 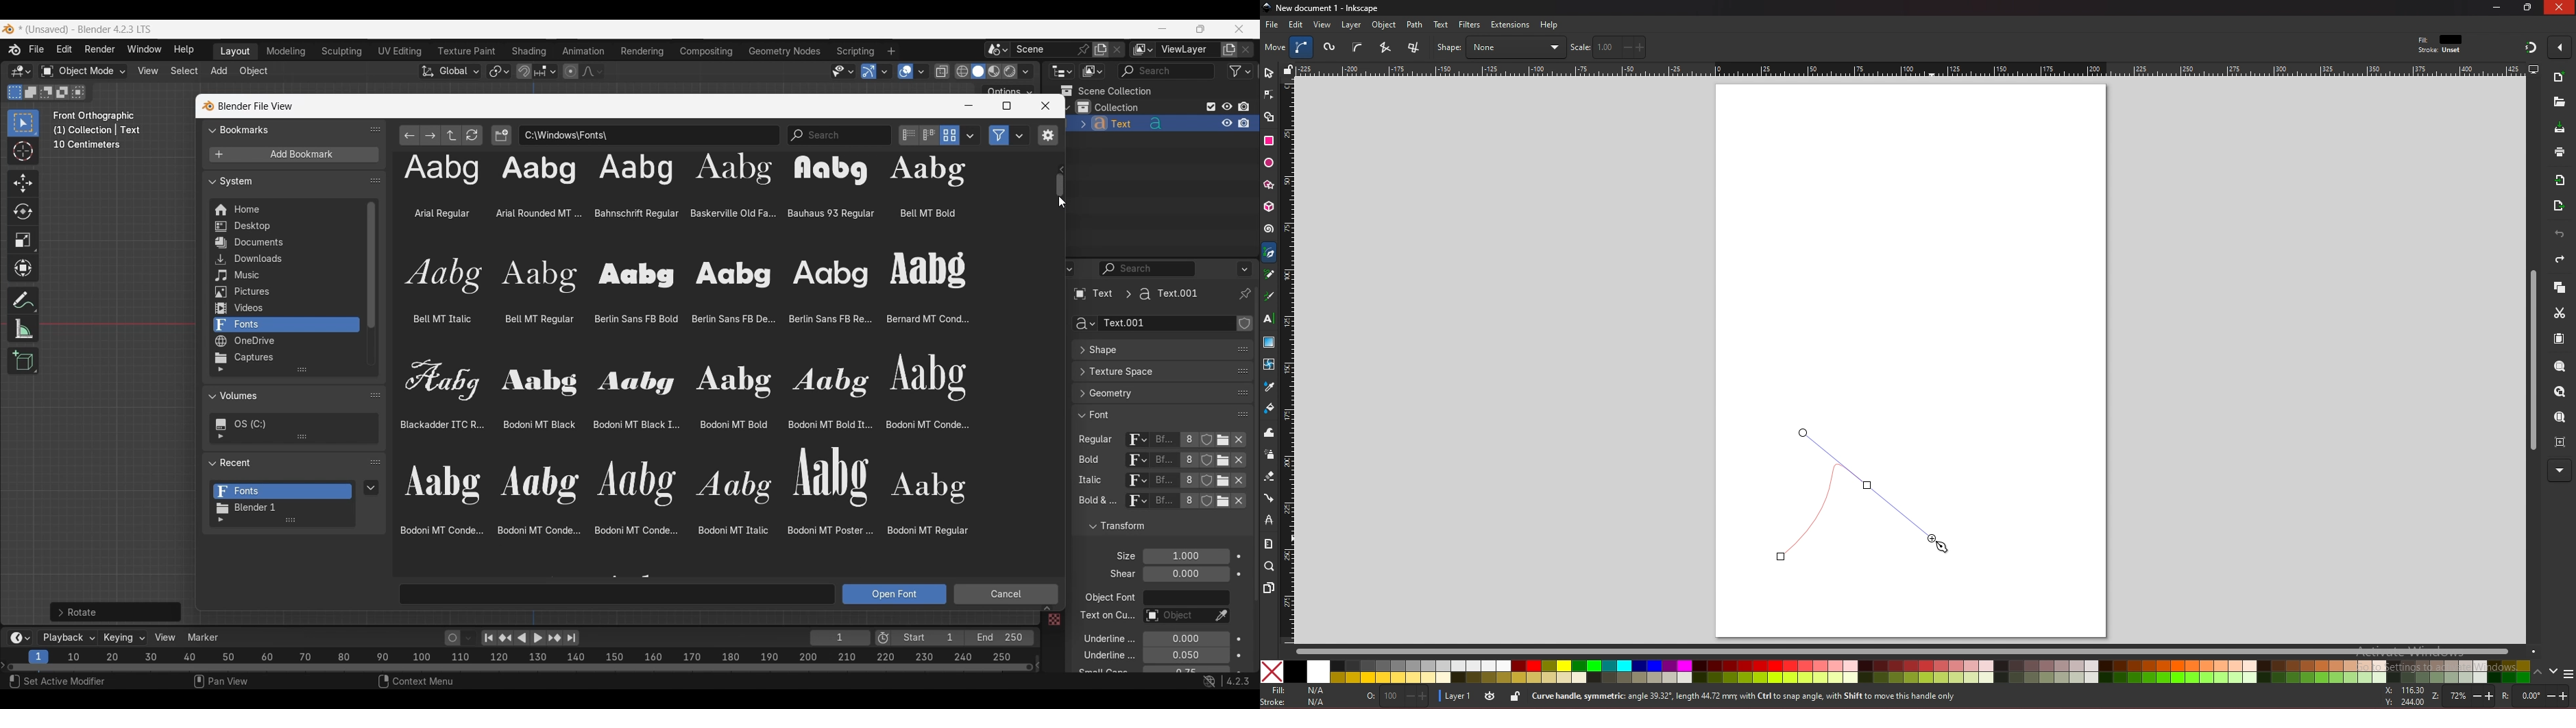 What do you see at coordinates (501, 135) in the screenshot?
I see `Create new directory` at bounding box center [501, 135].